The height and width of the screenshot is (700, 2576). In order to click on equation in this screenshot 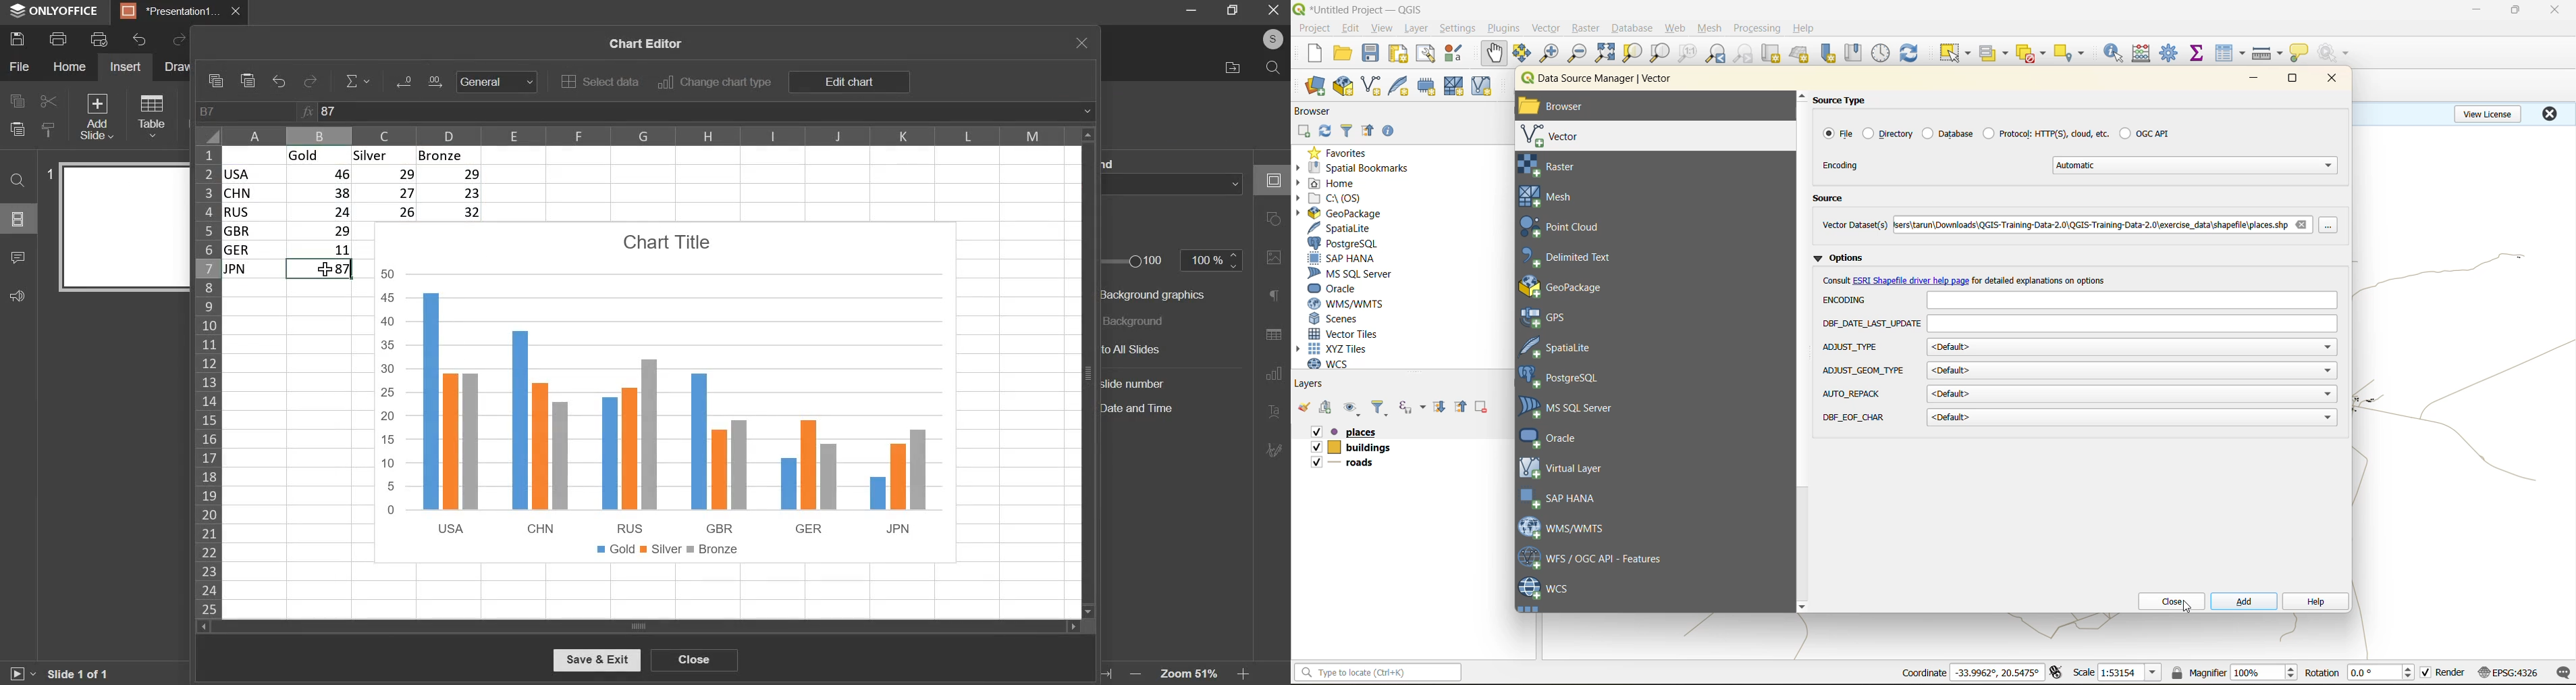, I will do `click(358, 81)`.